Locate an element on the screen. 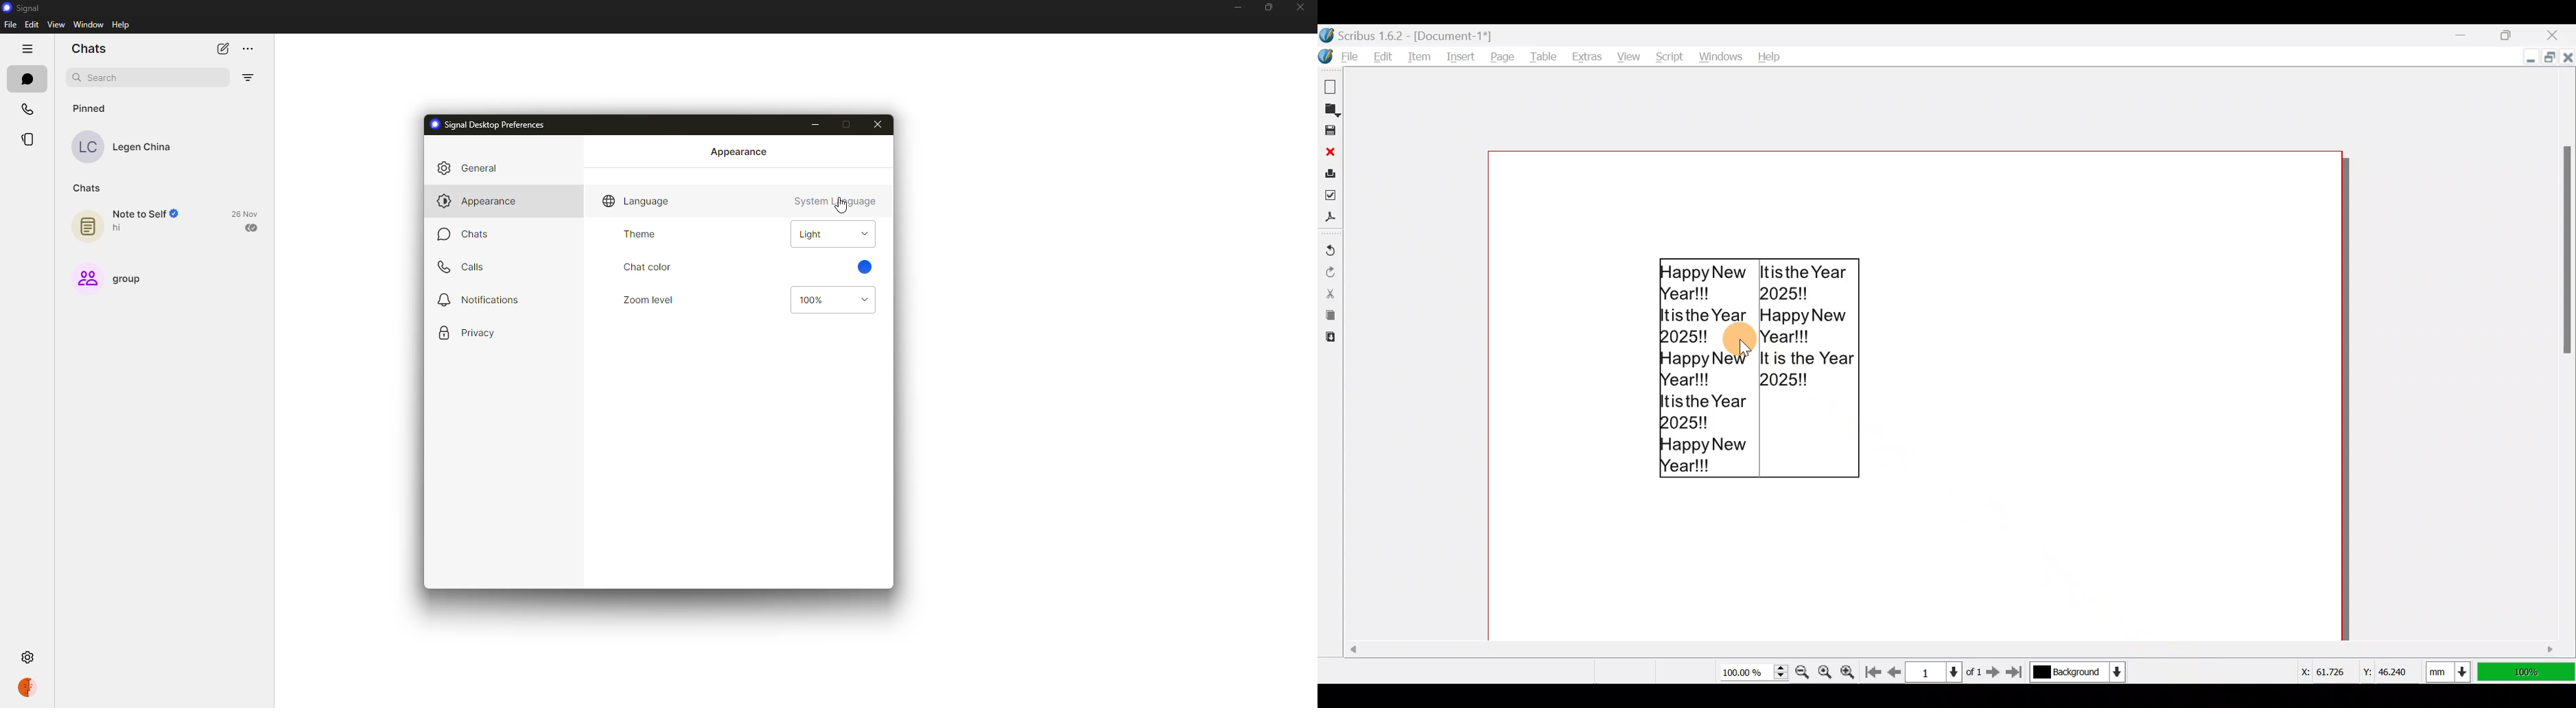 Image resolution: width=2576 pixels, height=728 pixels. Go to first page is located at coordinates (1876, 669).